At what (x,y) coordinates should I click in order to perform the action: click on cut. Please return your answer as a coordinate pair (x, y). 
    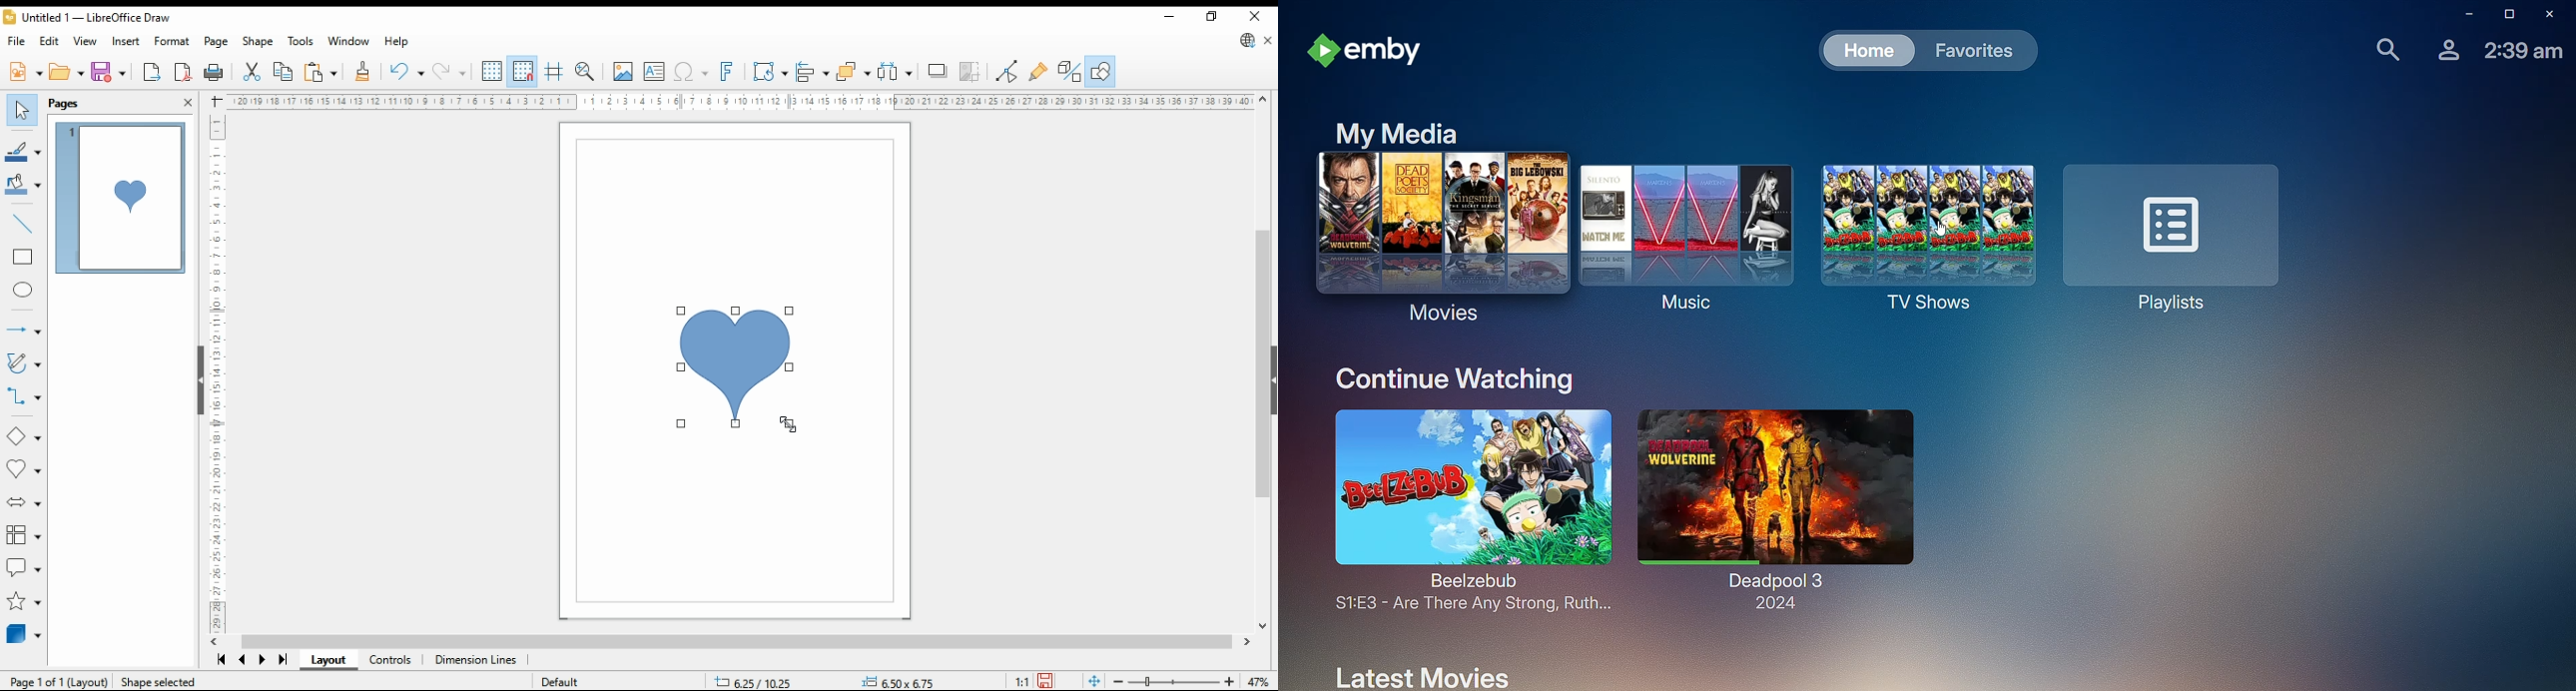
    Looking at the image, I should click on (252, 72).